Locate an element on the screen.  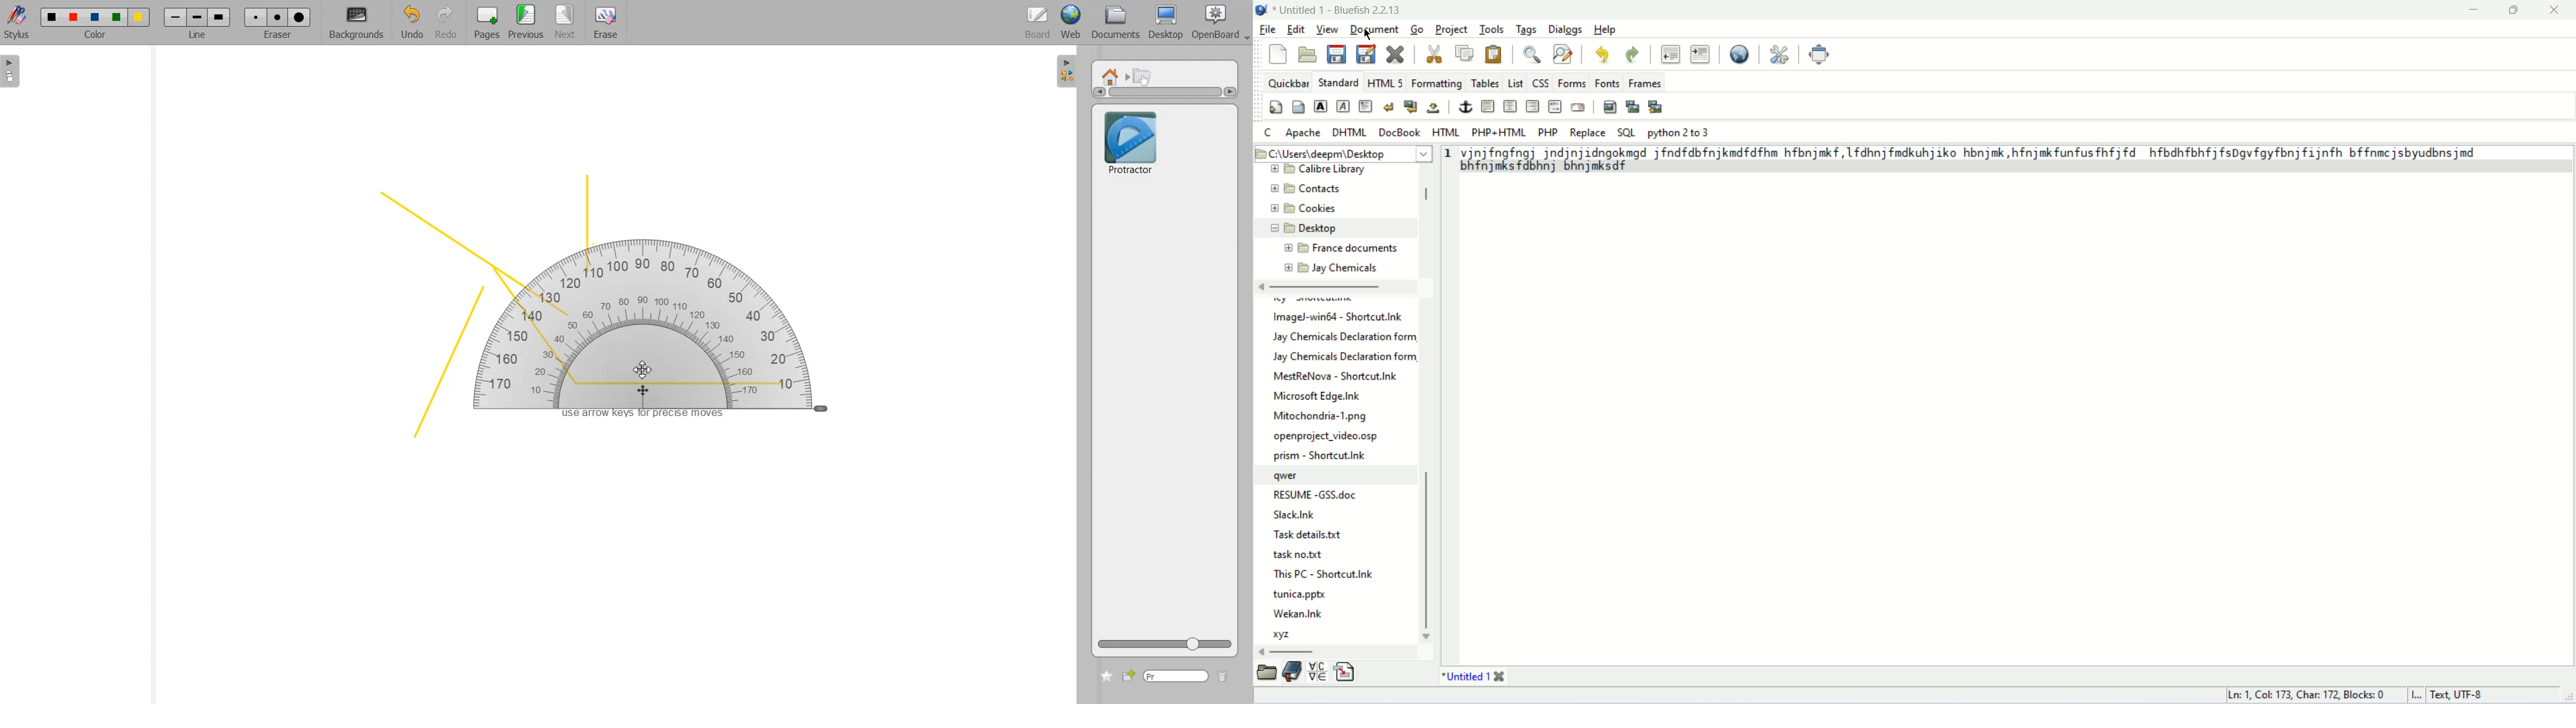
Wekan.Ink is located at coordinates (1298, 614).